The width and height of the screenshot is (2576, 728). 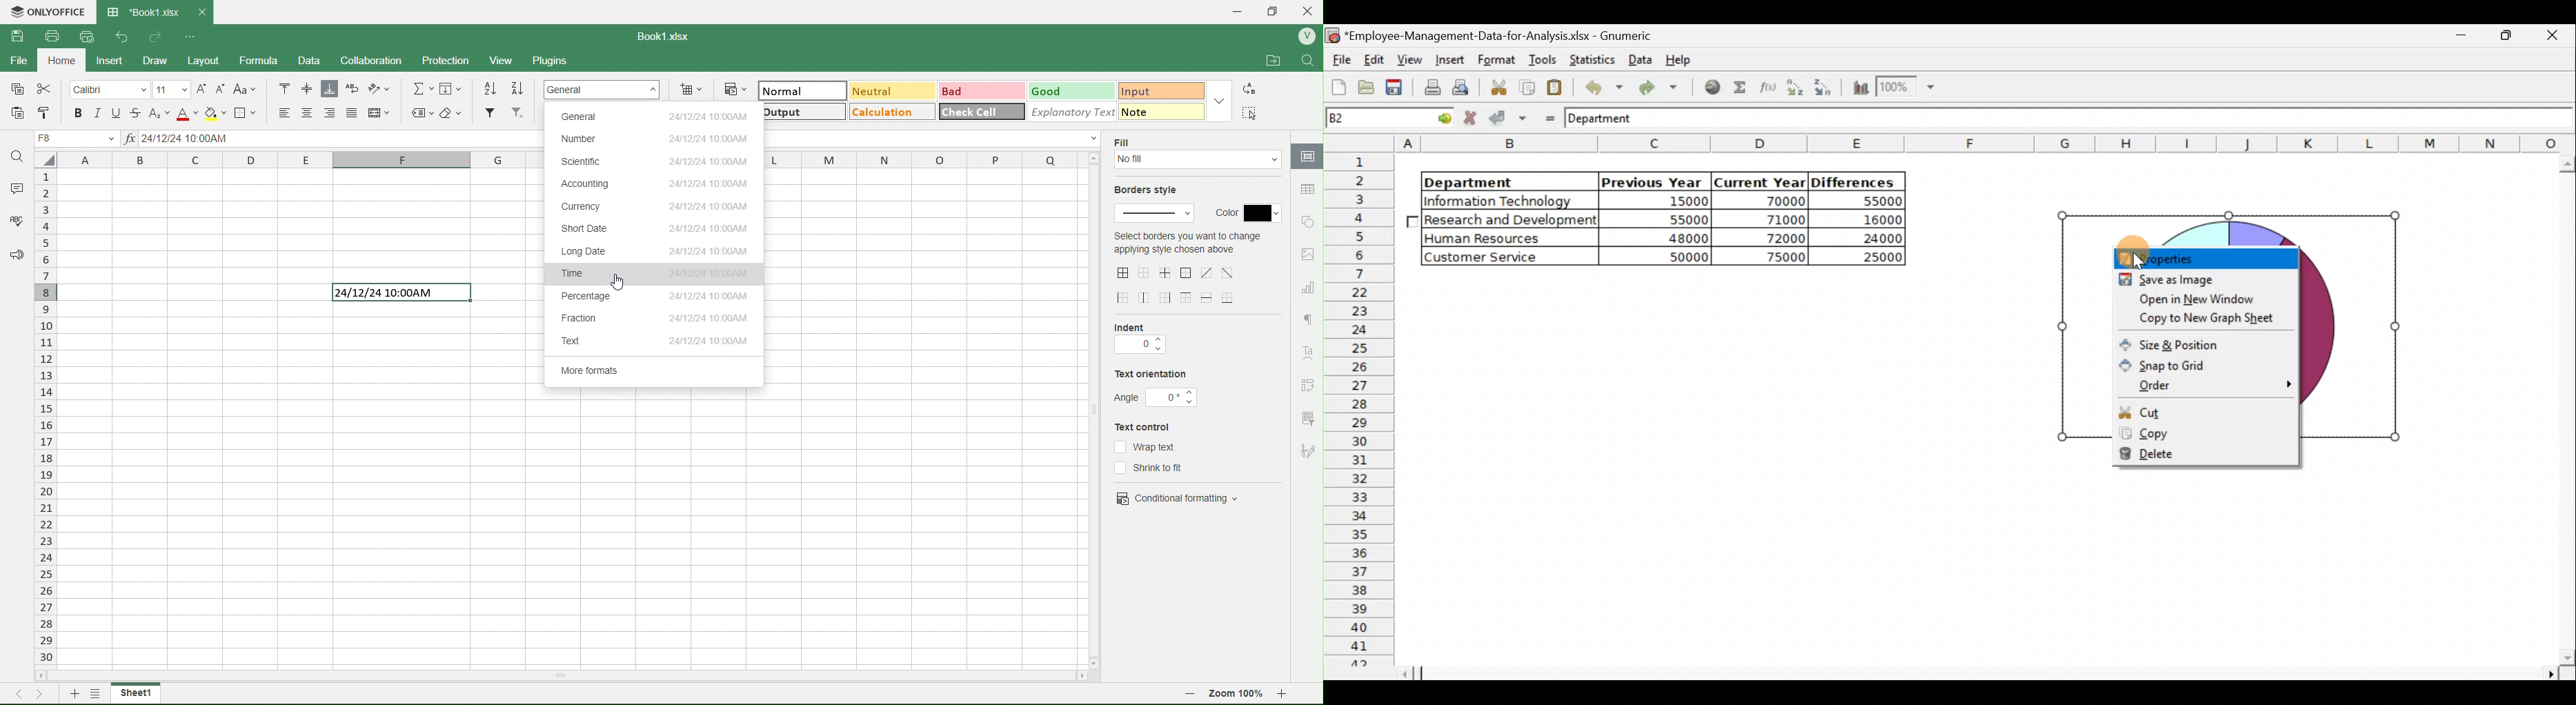 I want to click on Cut, so click(x=2184, y=411).